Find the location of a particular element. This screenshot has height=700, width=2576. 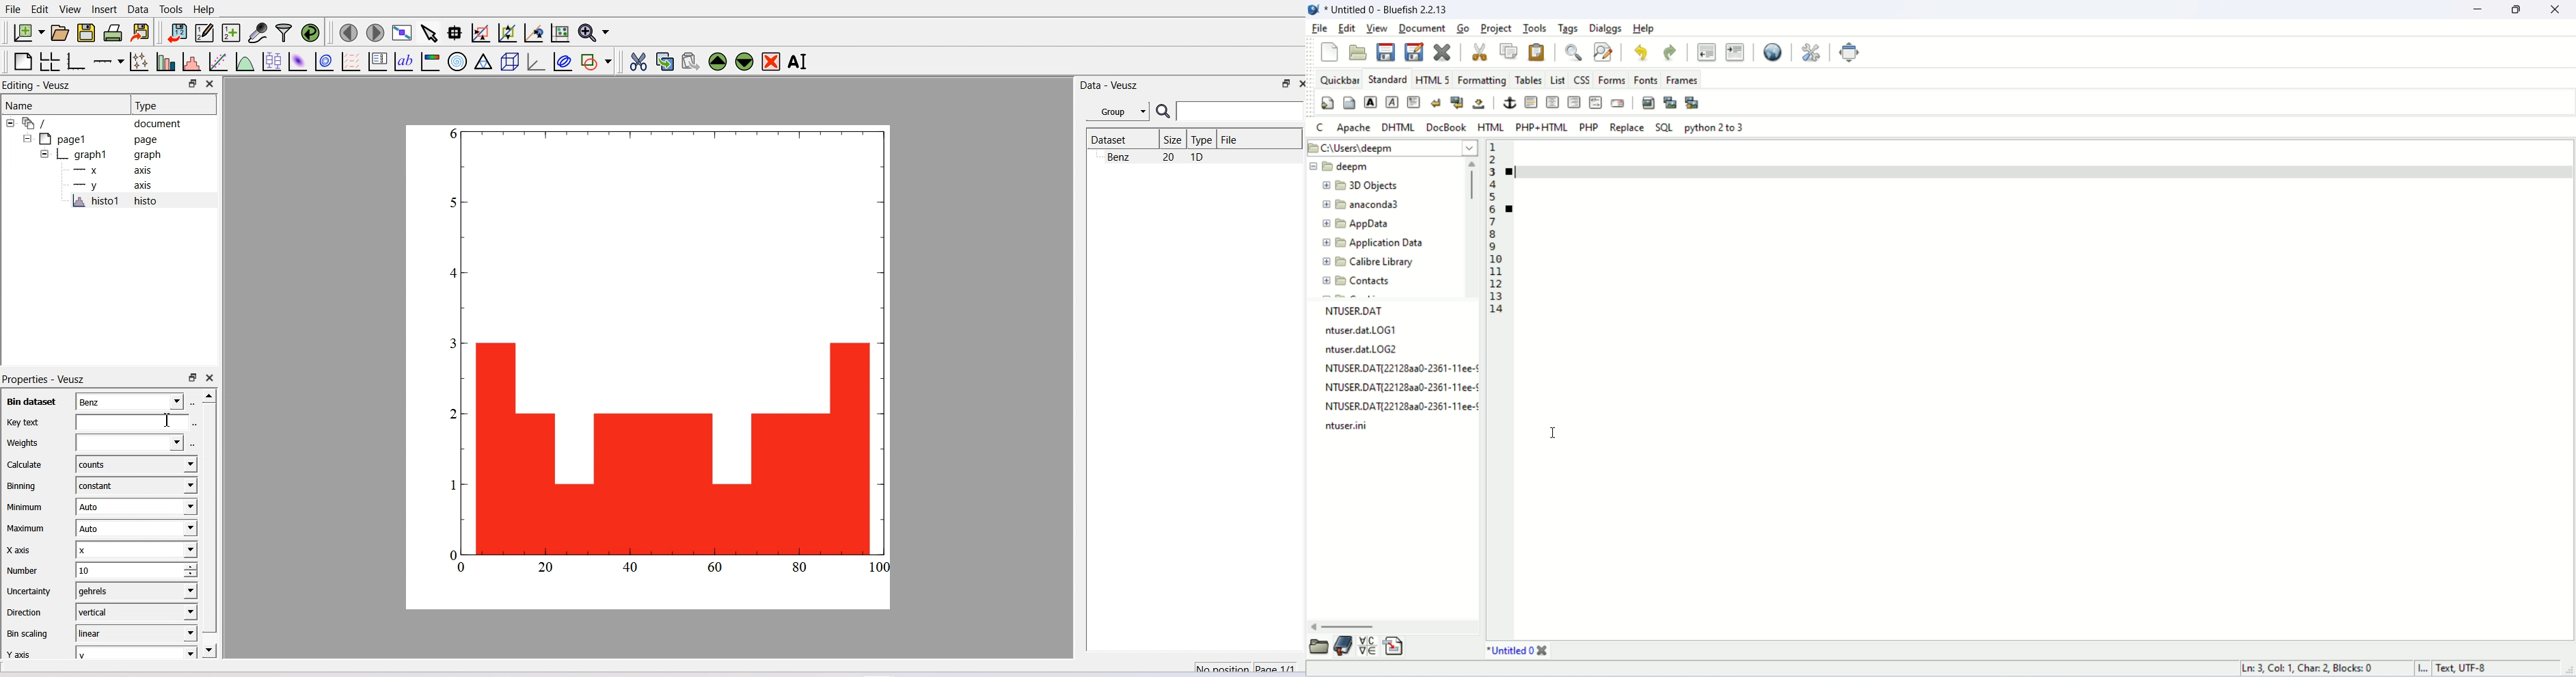

folder name is located at coordinates (1353, 167).